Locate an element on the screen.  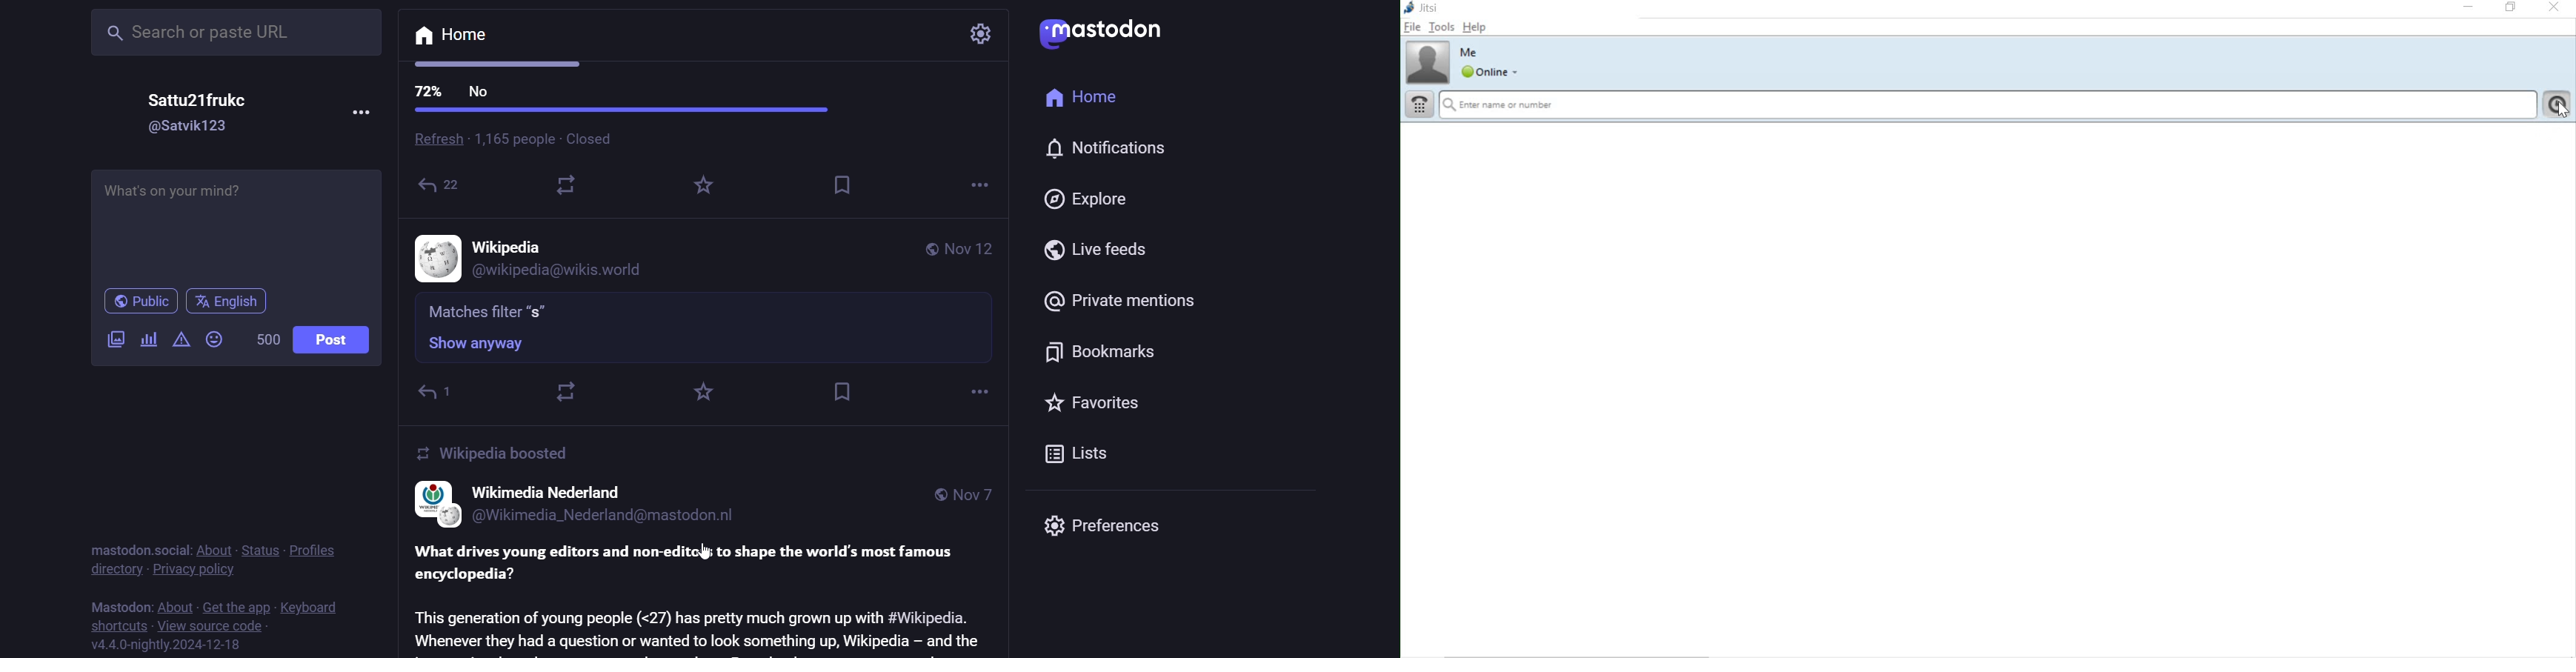
reshare is located at coordinates (569, 188).